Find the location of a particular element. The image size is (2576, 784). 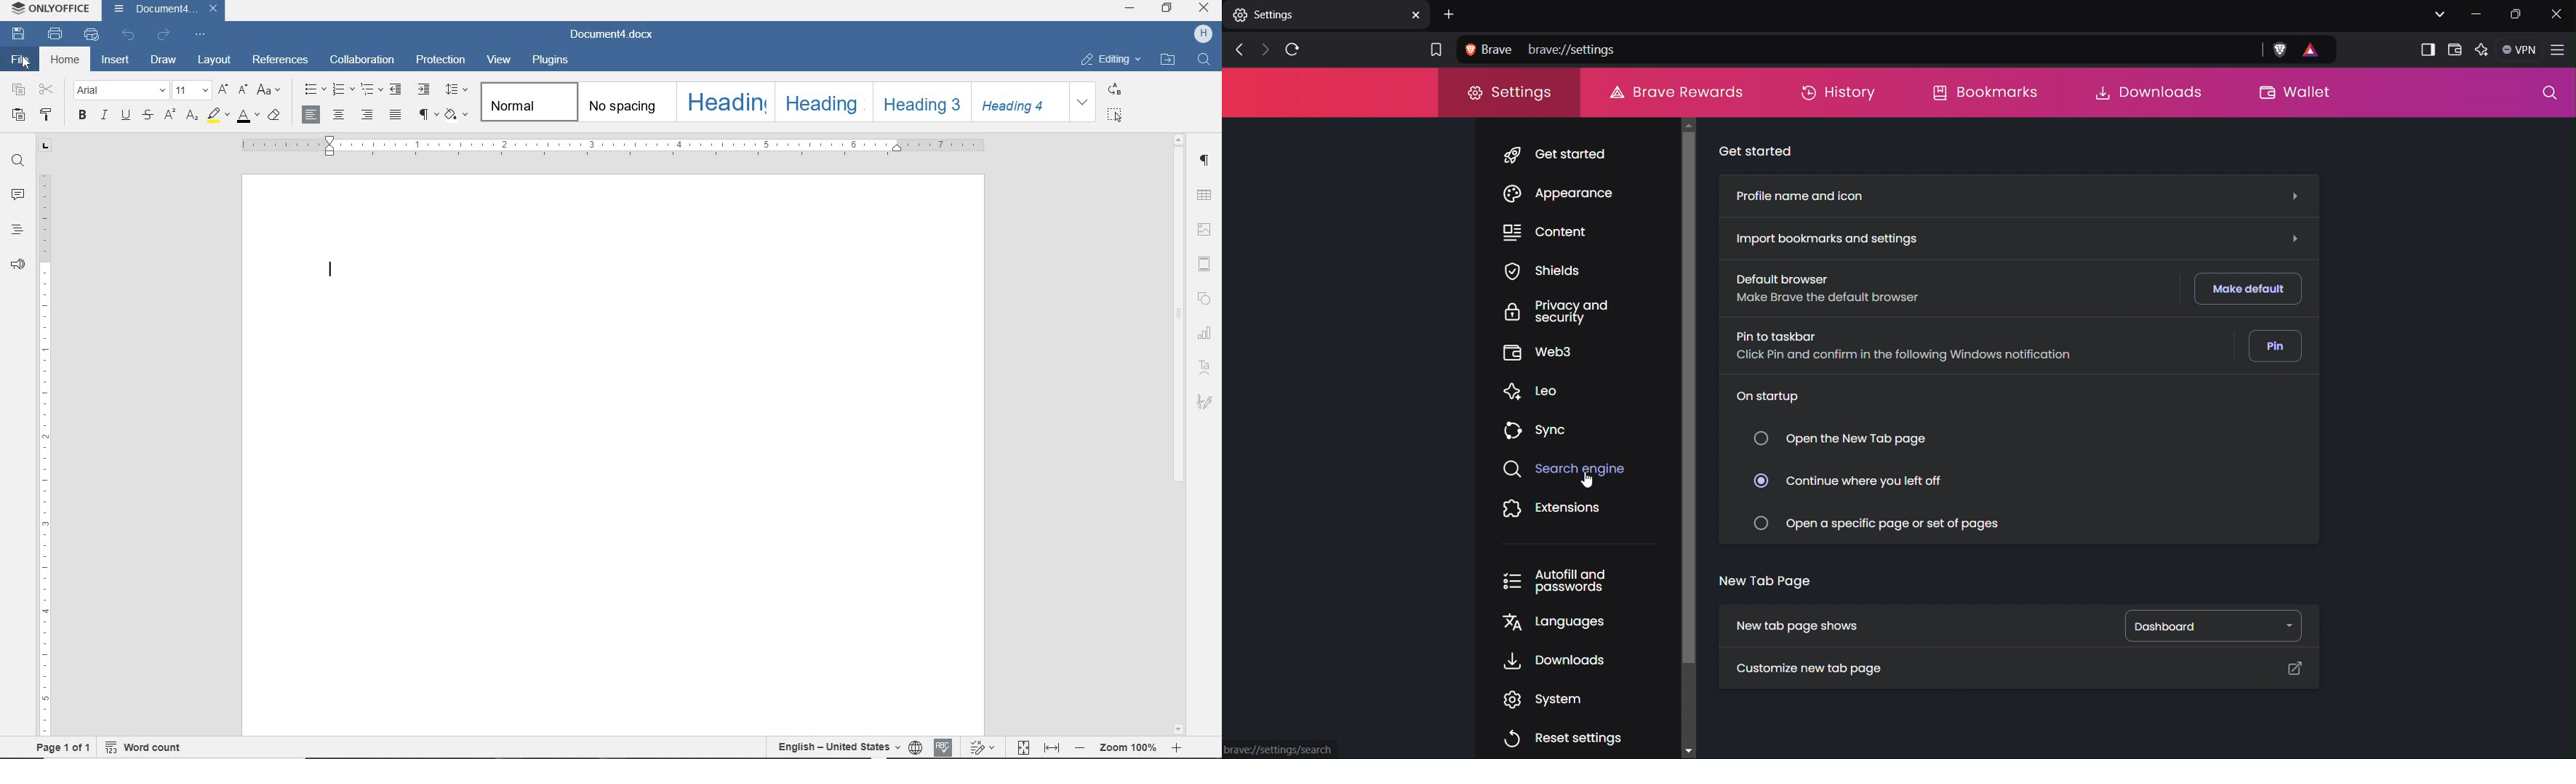

bold is located at coordinates (84, 116).